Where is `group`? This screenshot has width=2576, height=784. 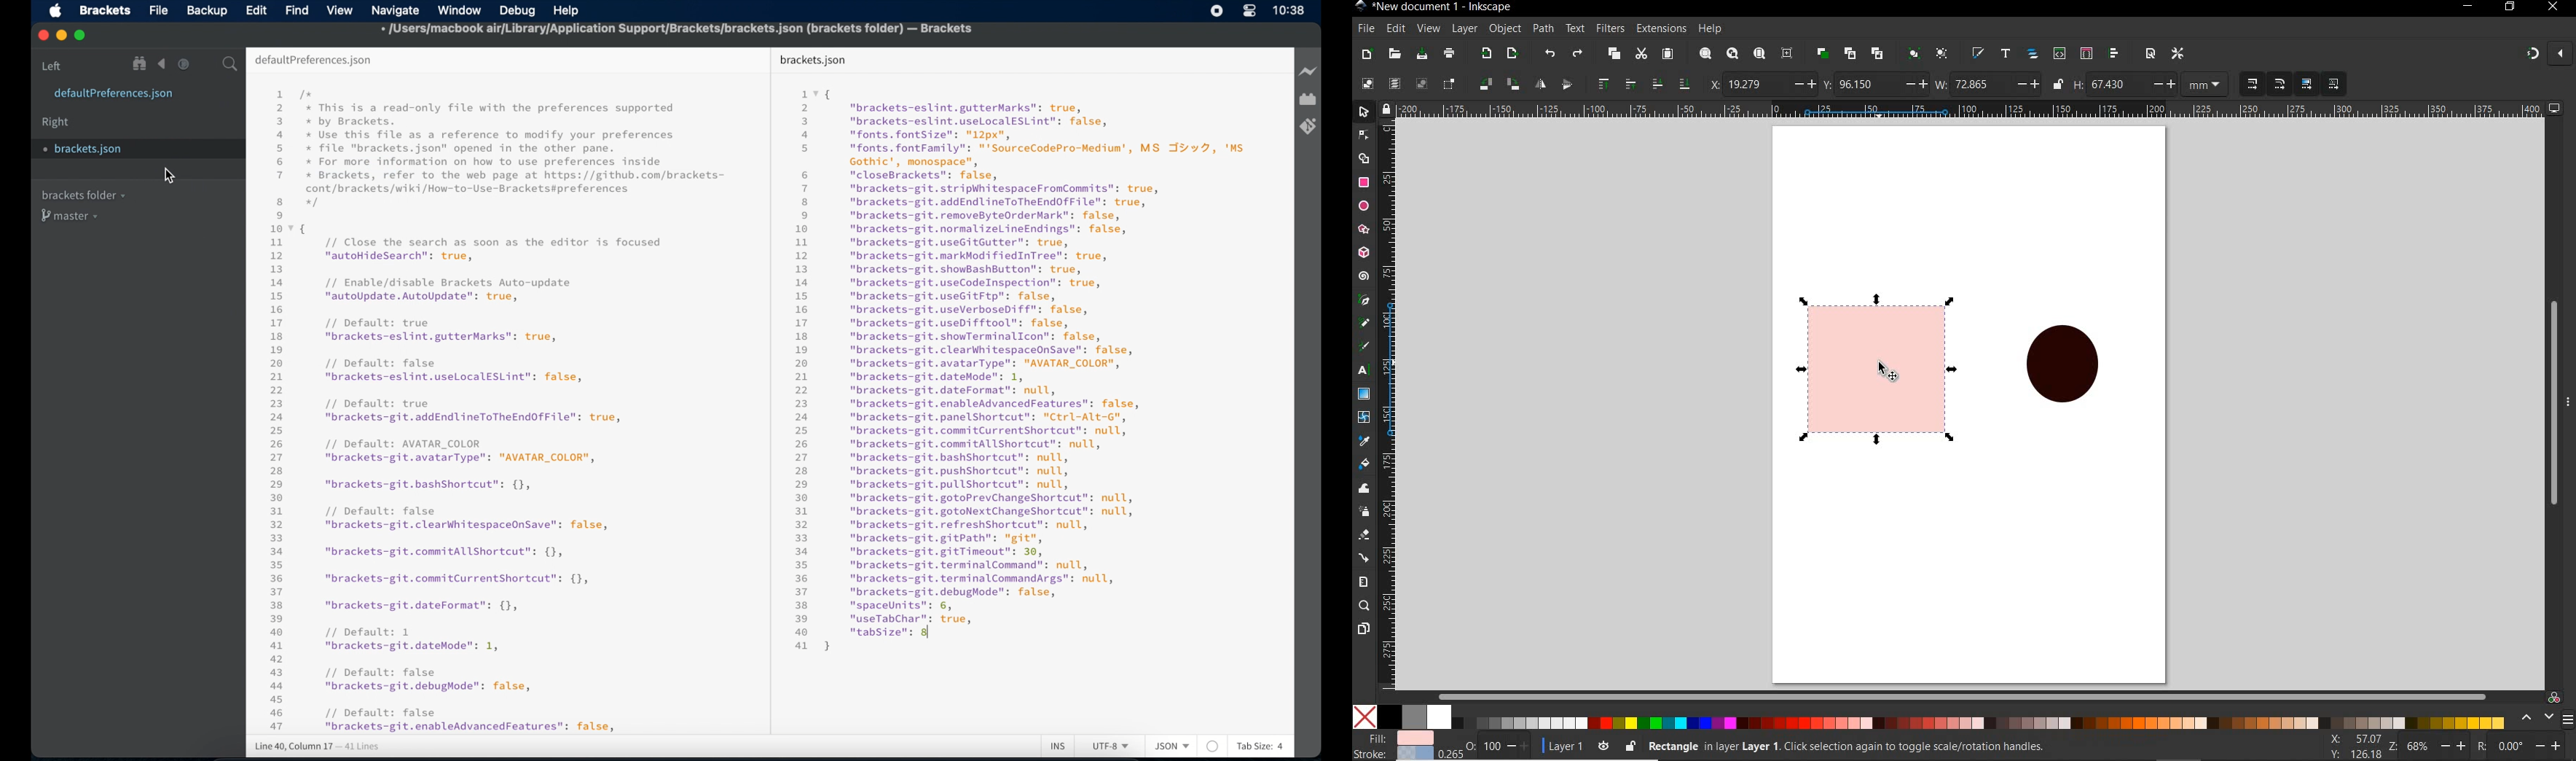
group is located at coordinates (1915, 54).